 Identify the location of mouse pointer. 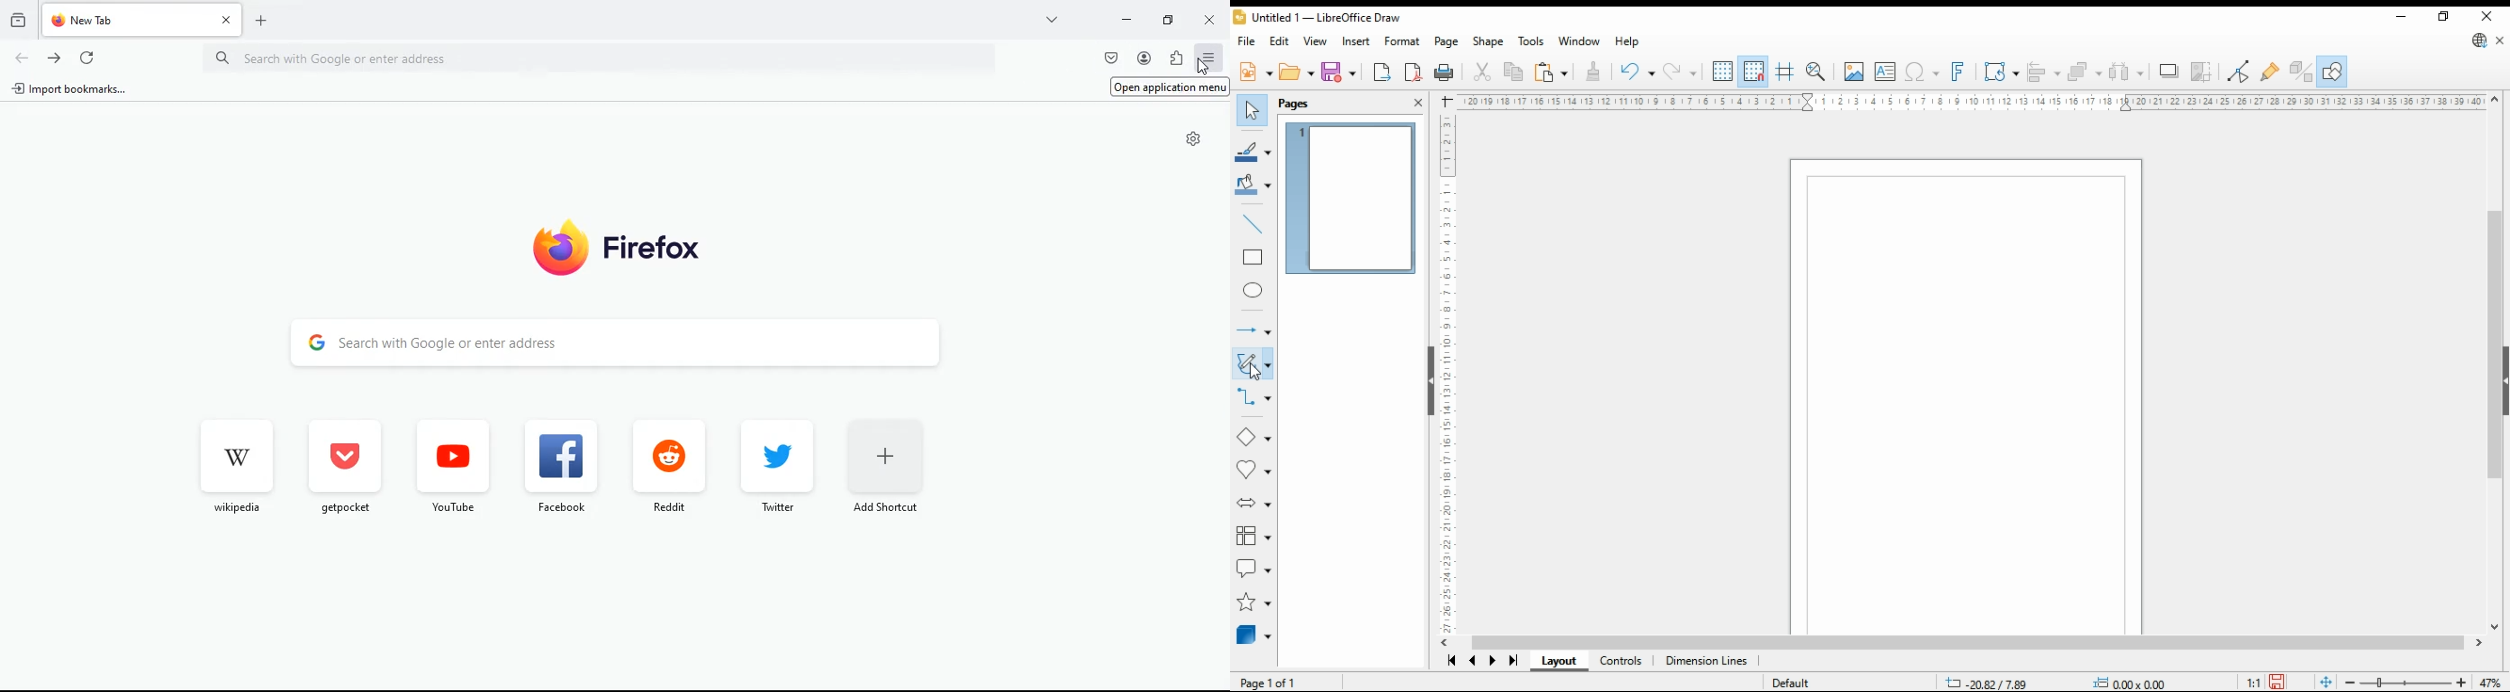
(1260, 370).